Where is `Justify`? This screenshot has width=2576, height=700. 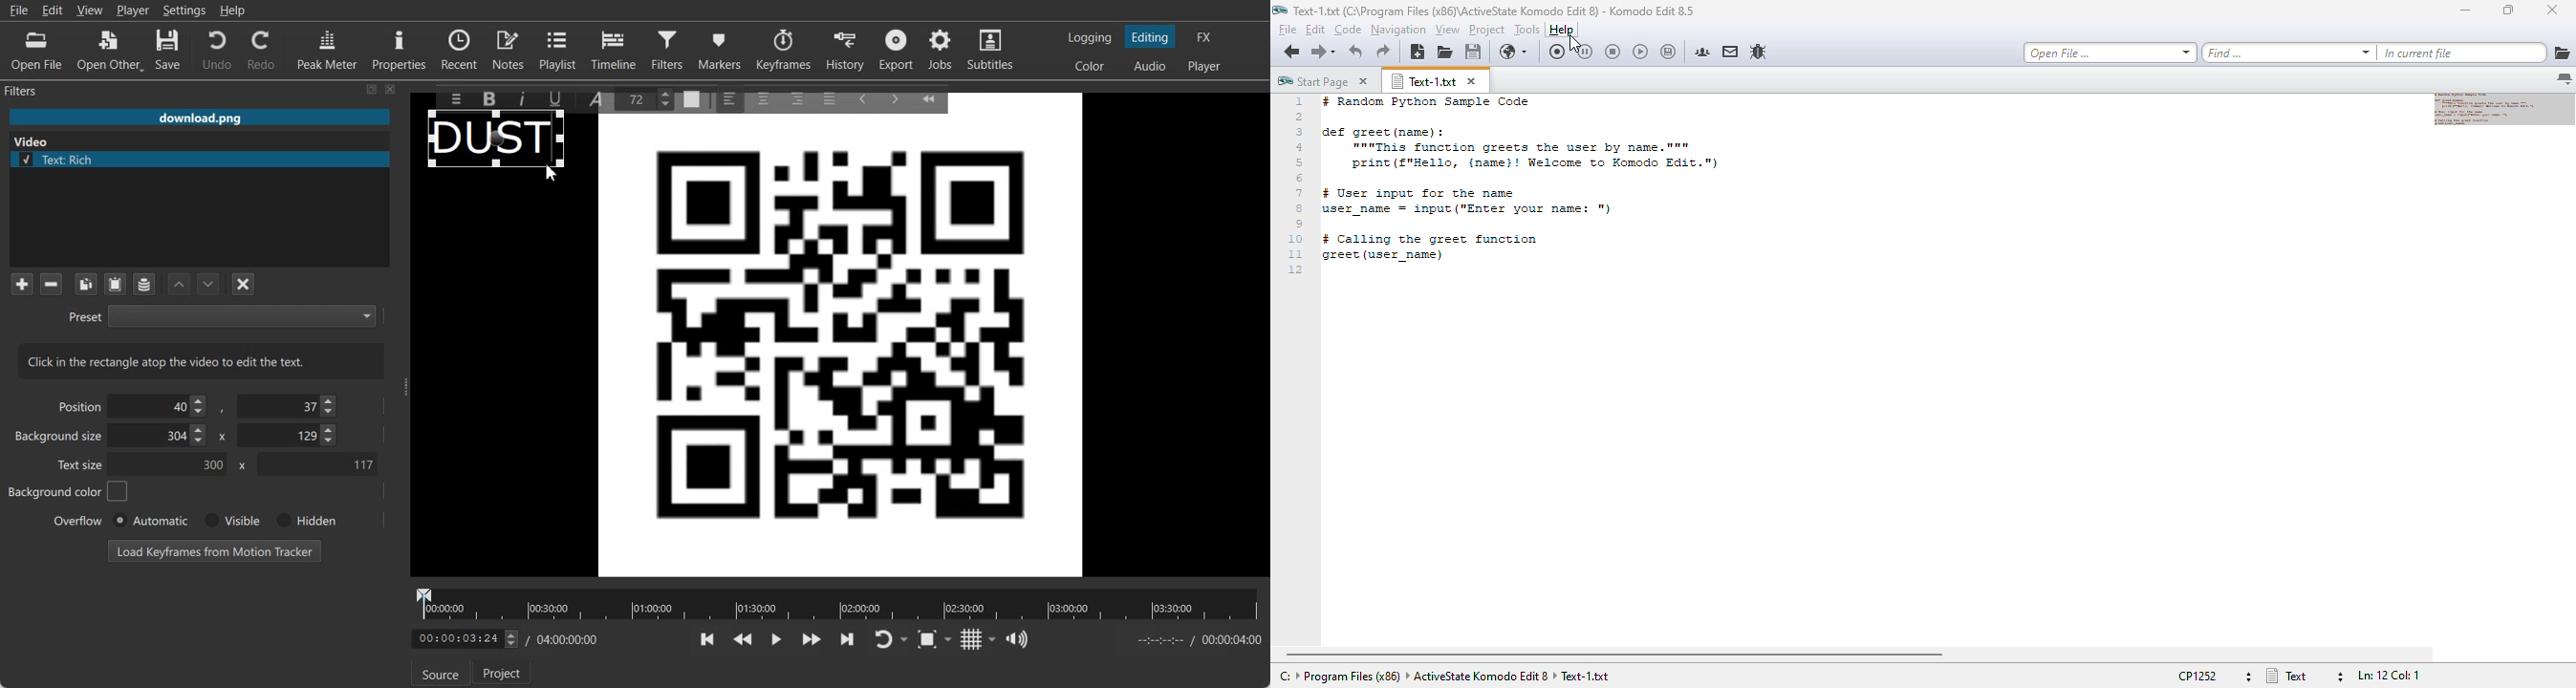
Justify is located at coordinates (830, 96).